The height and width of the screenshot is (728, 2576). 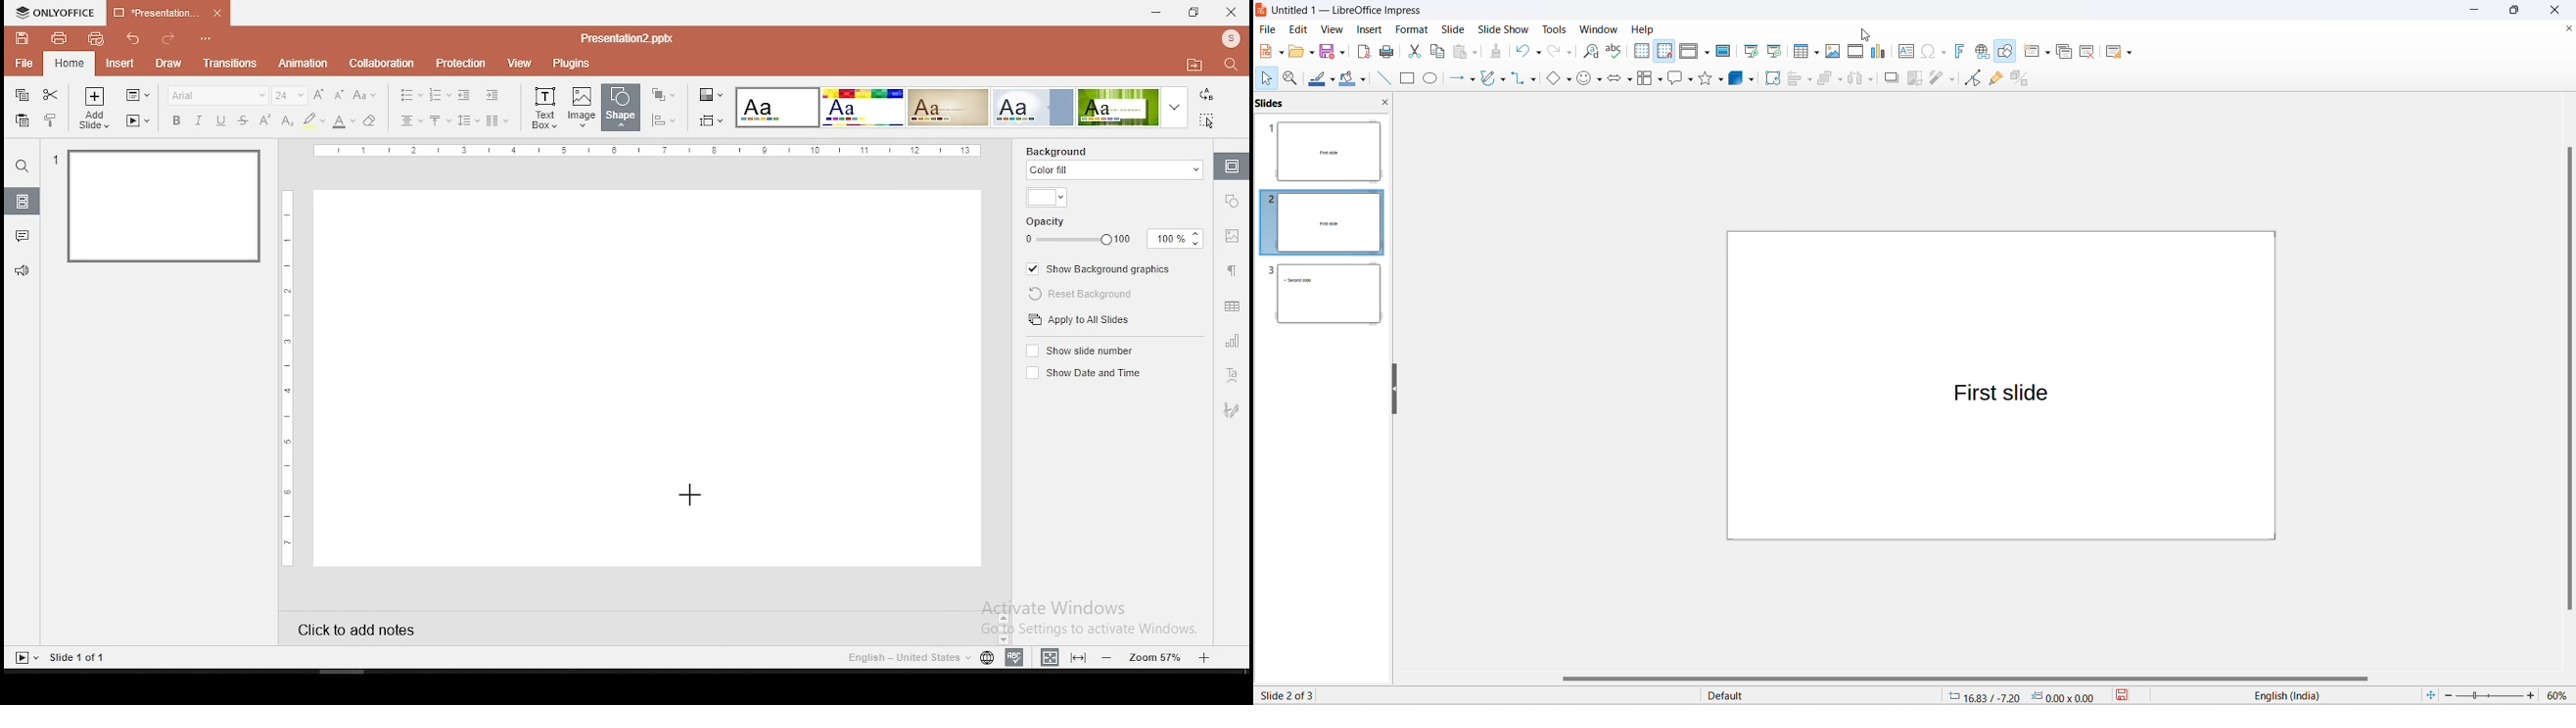 What do you see at coordinates (583, 107) in the screenshot?
I see `image` at bounding box center [583, 107].